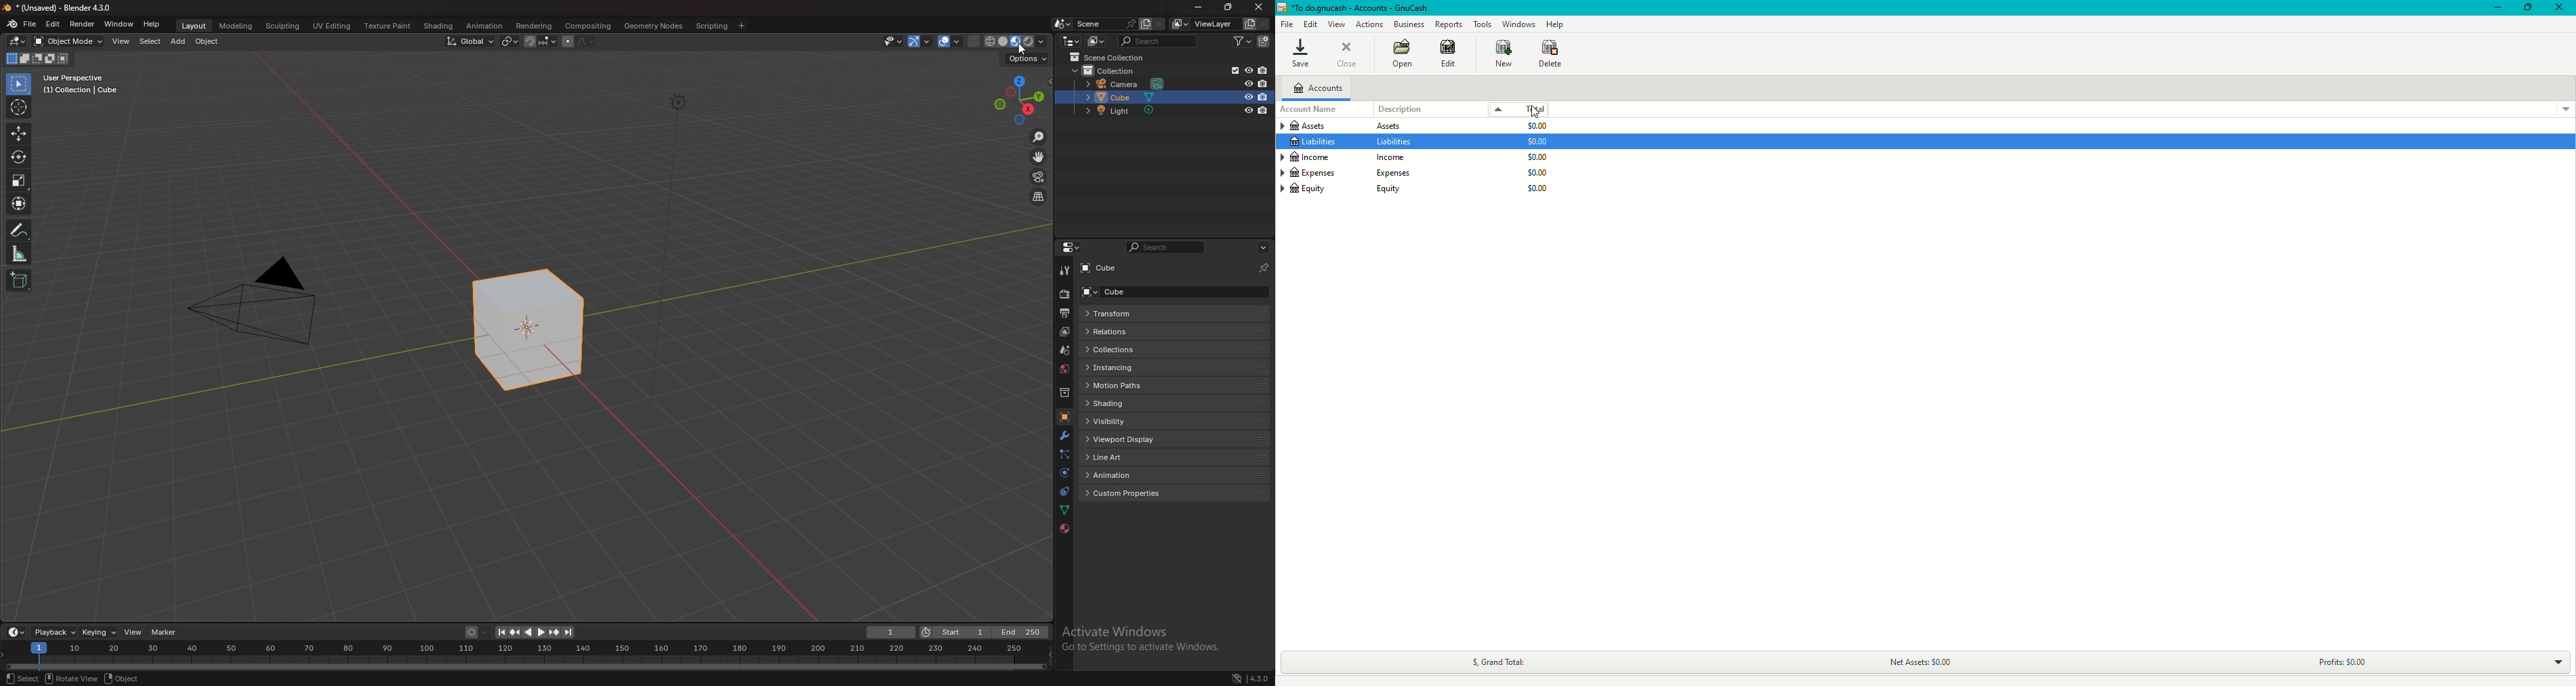 Image resolution: width=2576 pixels, height=700 pixels. I want to click on proportional editing falloff, so click(585, 42).